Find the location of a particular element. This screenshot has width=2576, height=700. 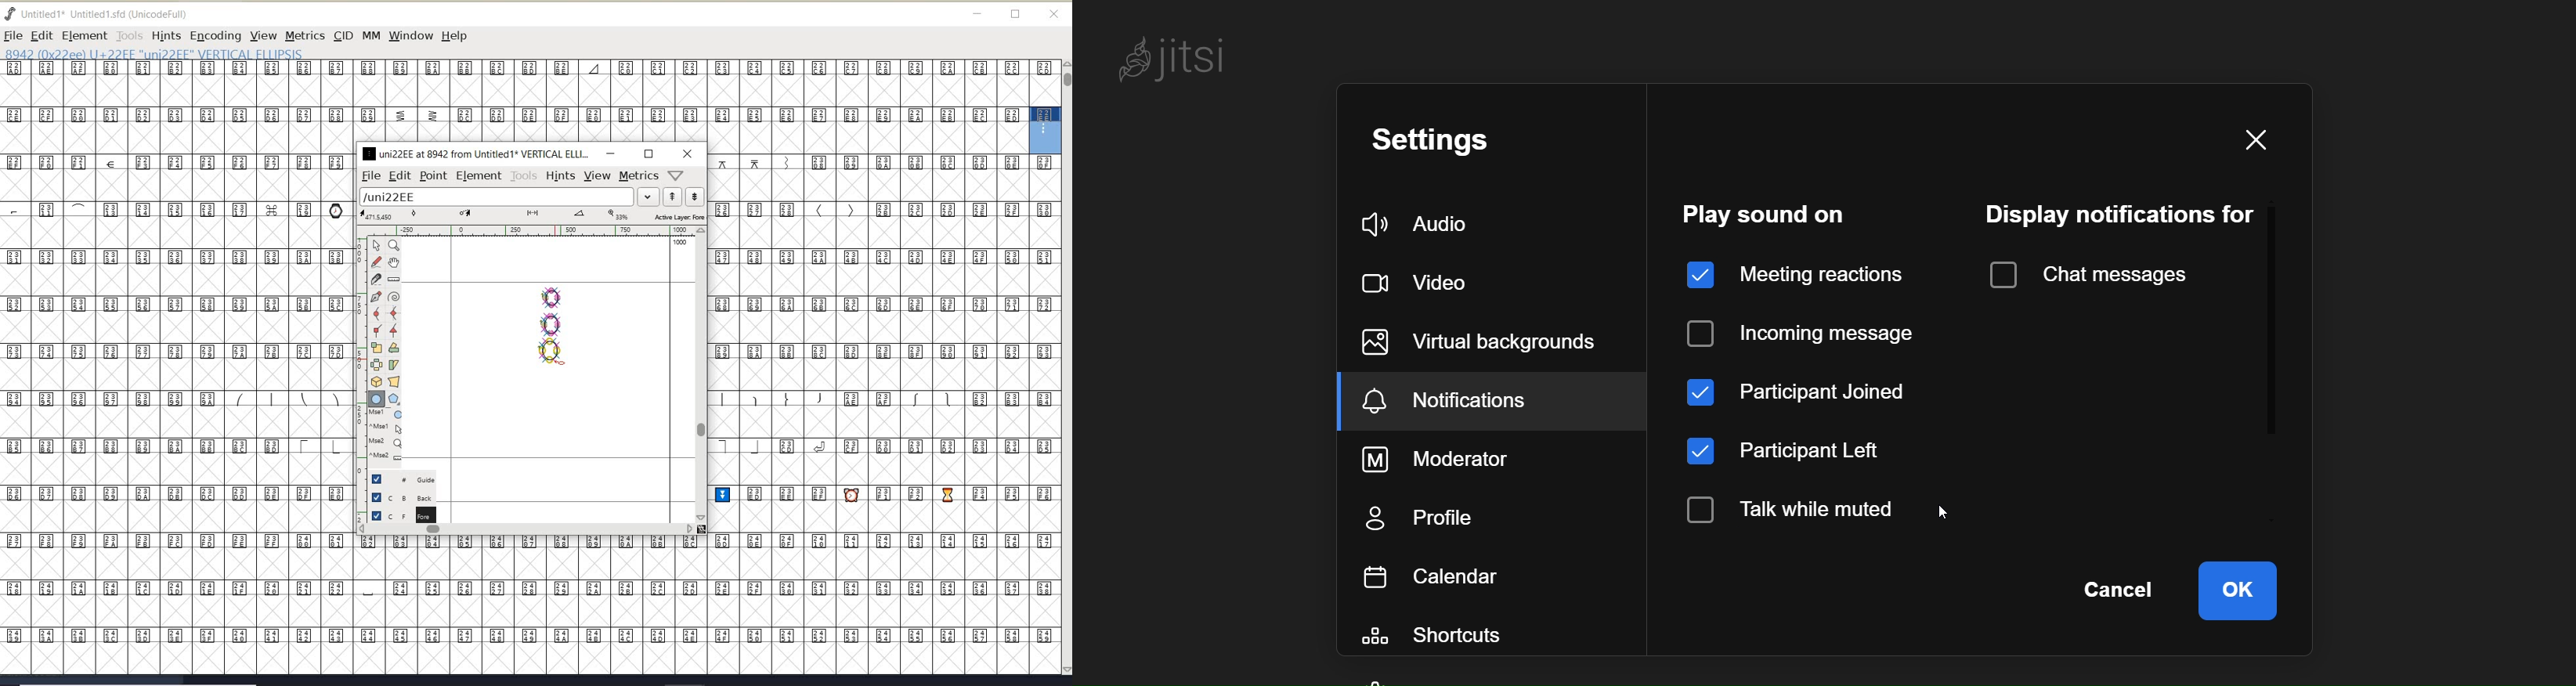

uni22EE at 8942 from Untitled1 VERTICAL ELLIPSE is located at coordinates (476, 153).